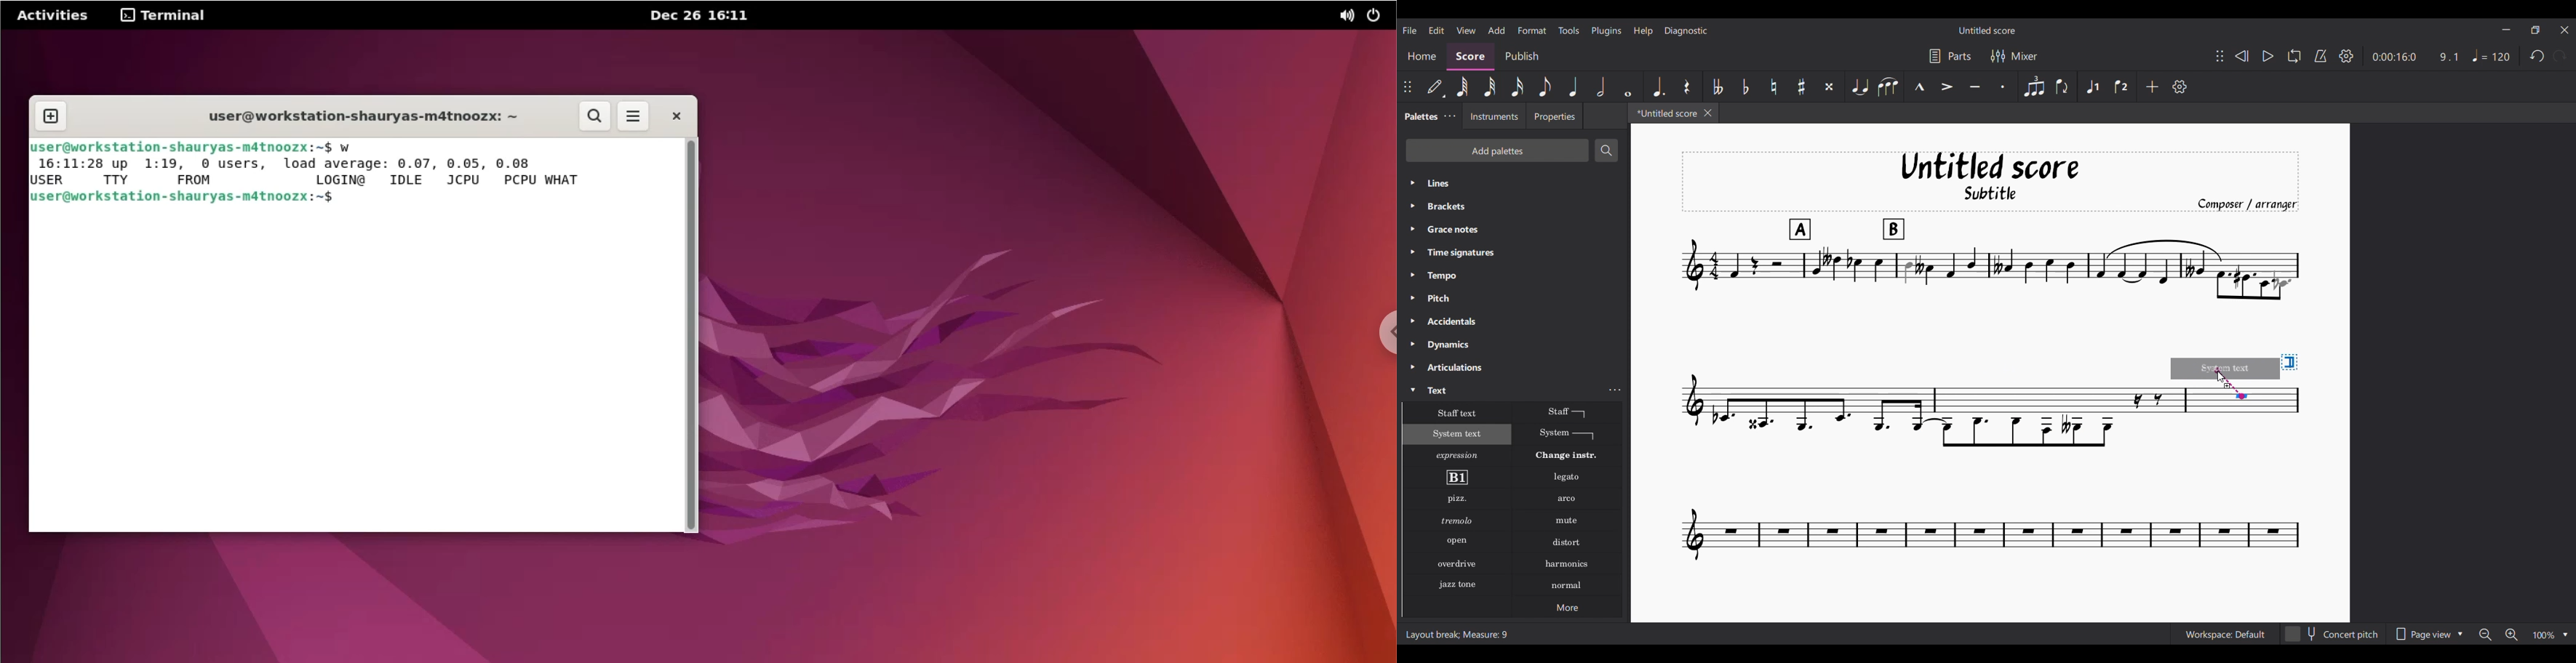  I want to click on 16th note, so click(1517, 87).